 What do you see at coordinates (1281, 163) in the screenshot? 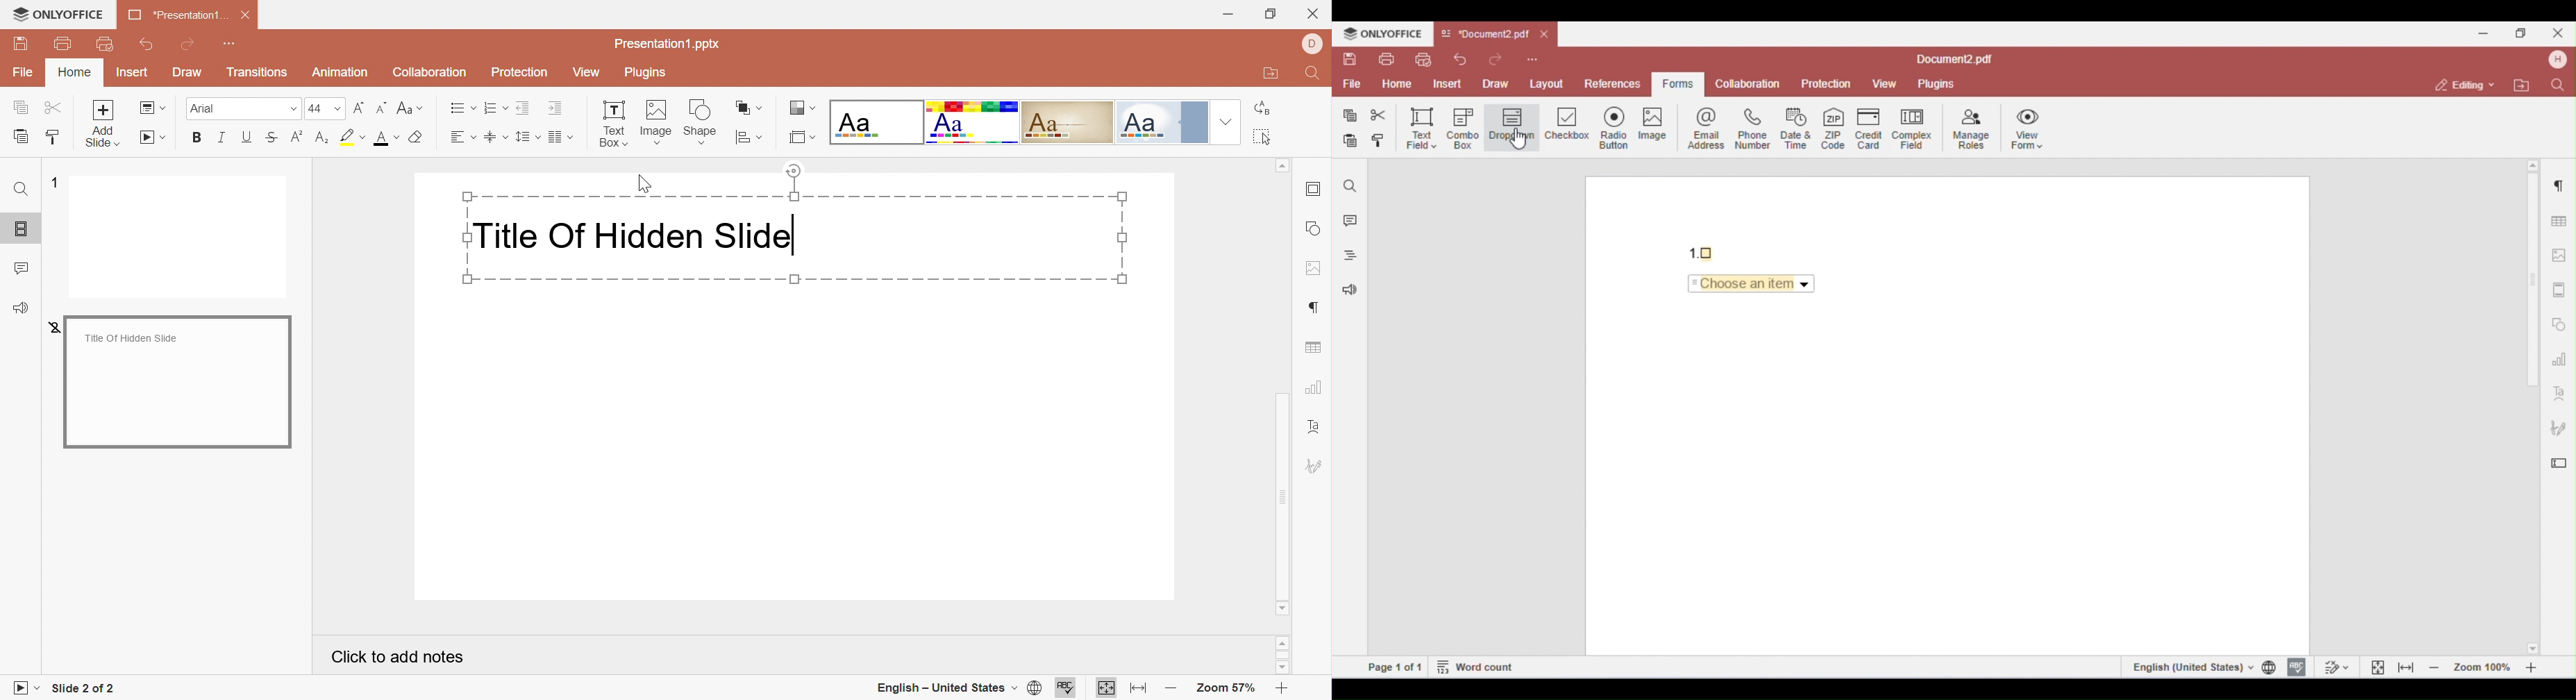
I see `Scroll up` at bounding box center [1281, 163].